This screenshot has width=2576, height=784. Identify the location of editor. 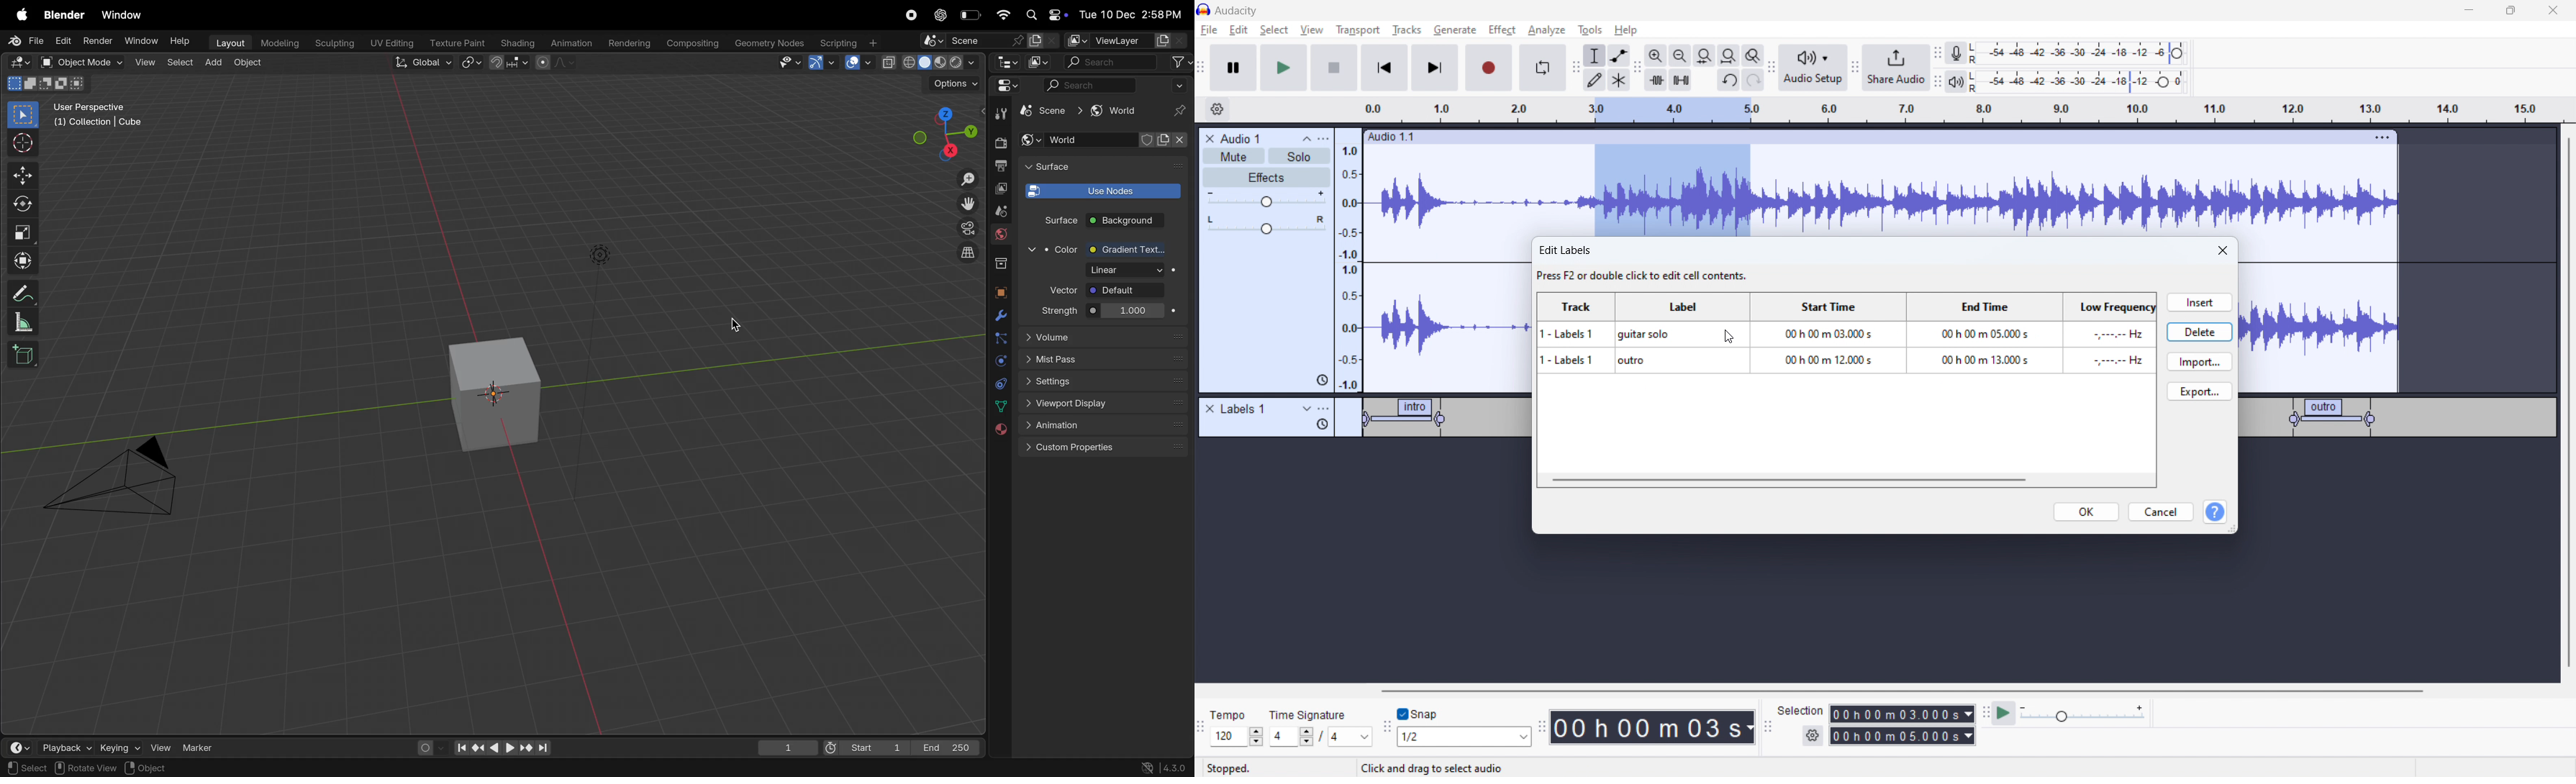
(1007, 64).